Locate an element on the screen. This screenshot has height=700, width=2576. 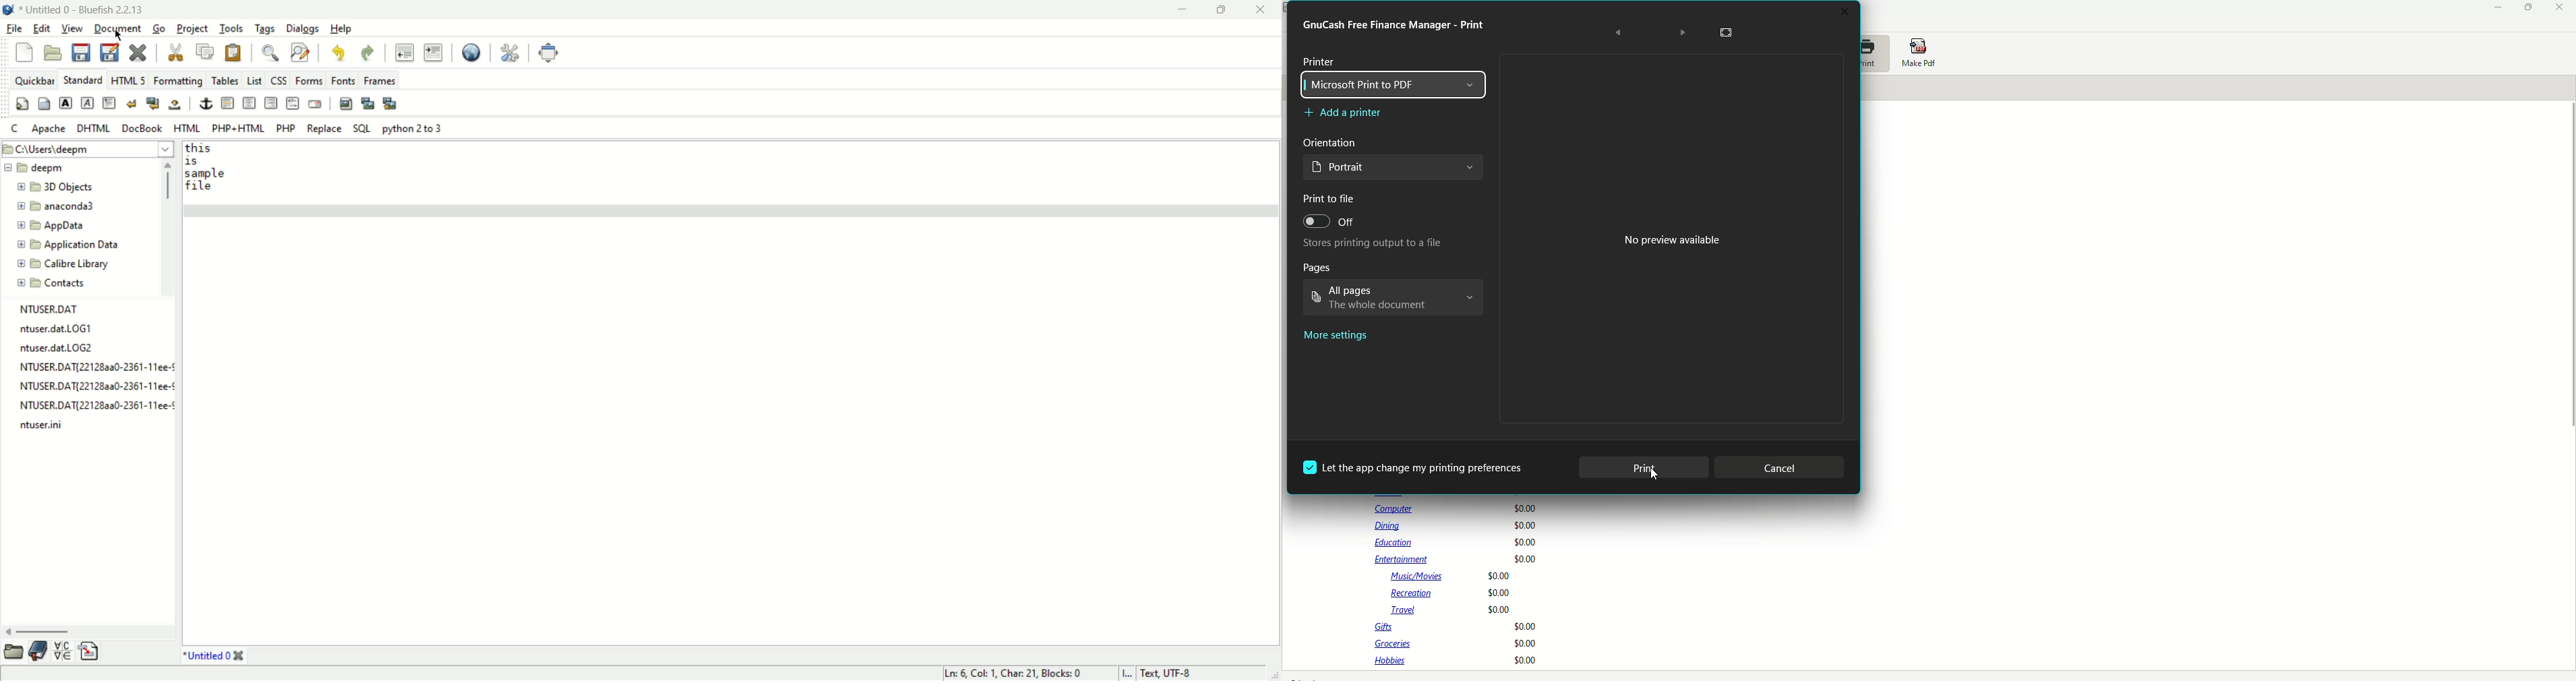
Restore is located at coordinates (2526, 8).